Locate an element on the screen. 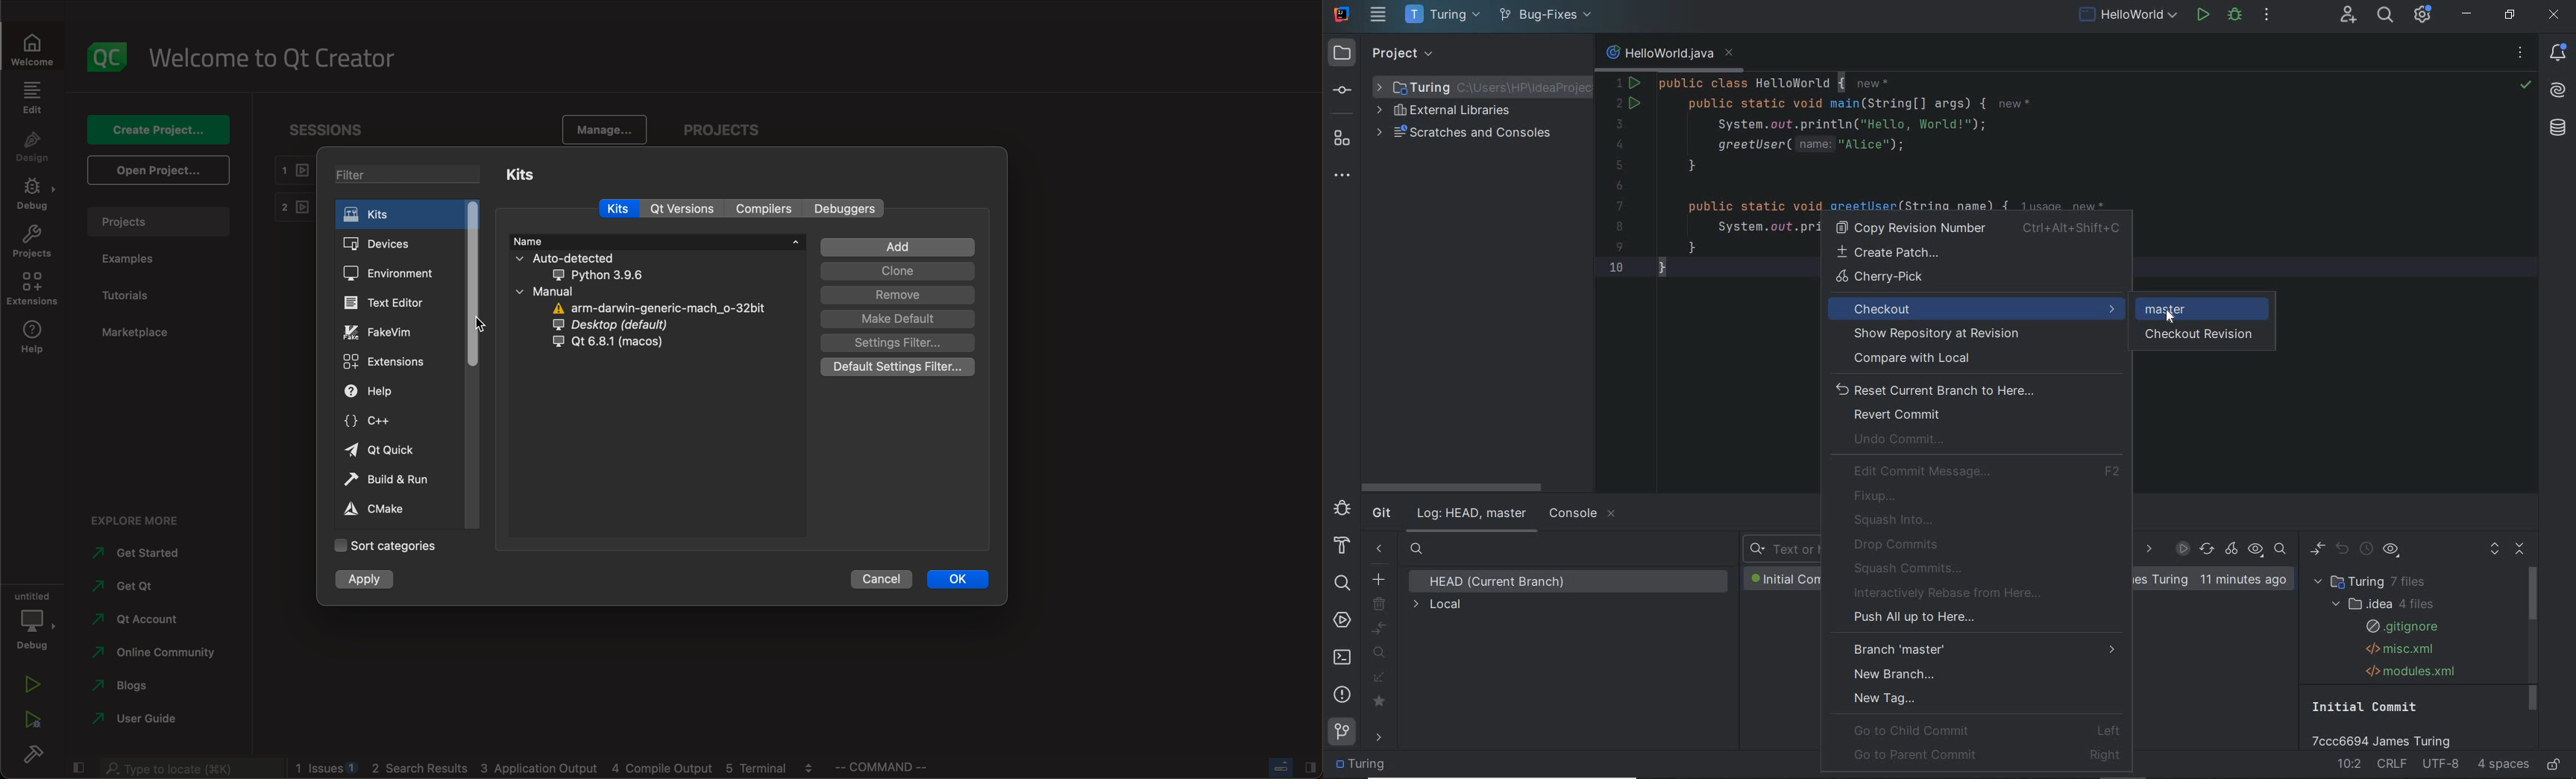  compilers is located at coordinates (761, 208).